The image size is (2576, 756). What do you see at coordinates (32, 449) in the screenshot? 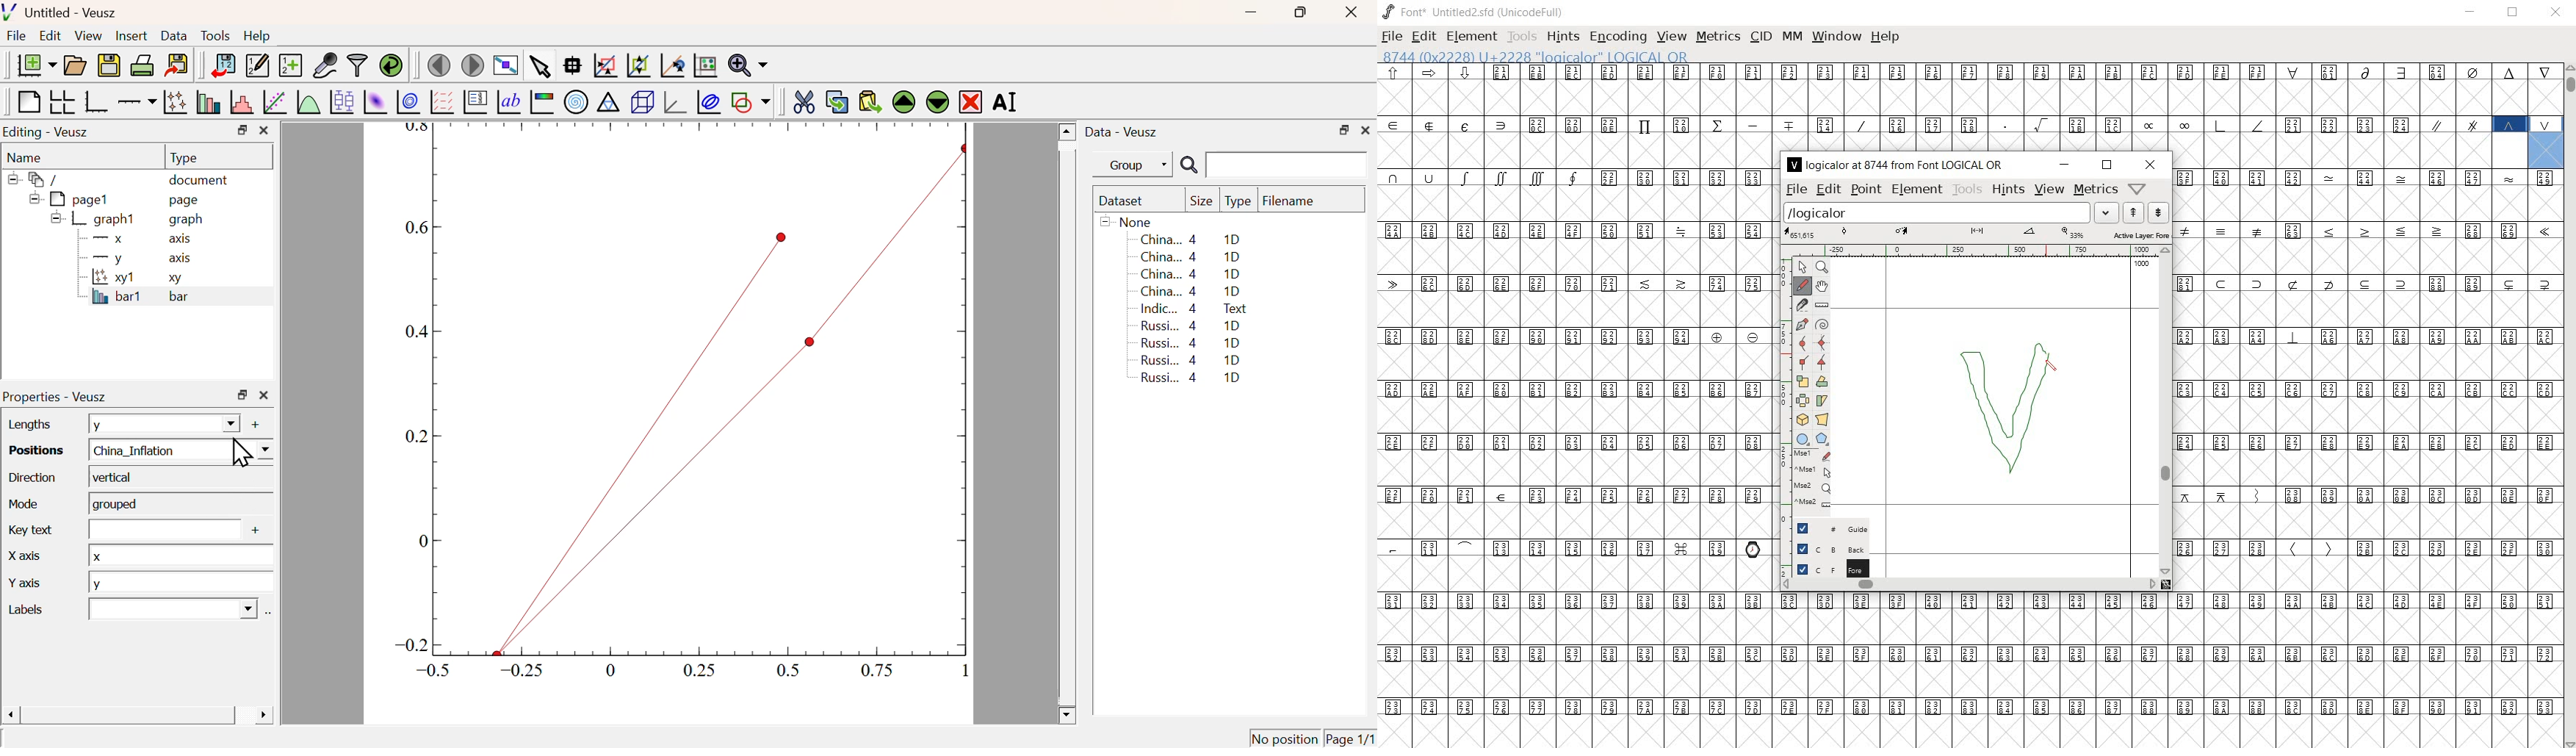
I see `Positions` at bounding box center [32, 449].